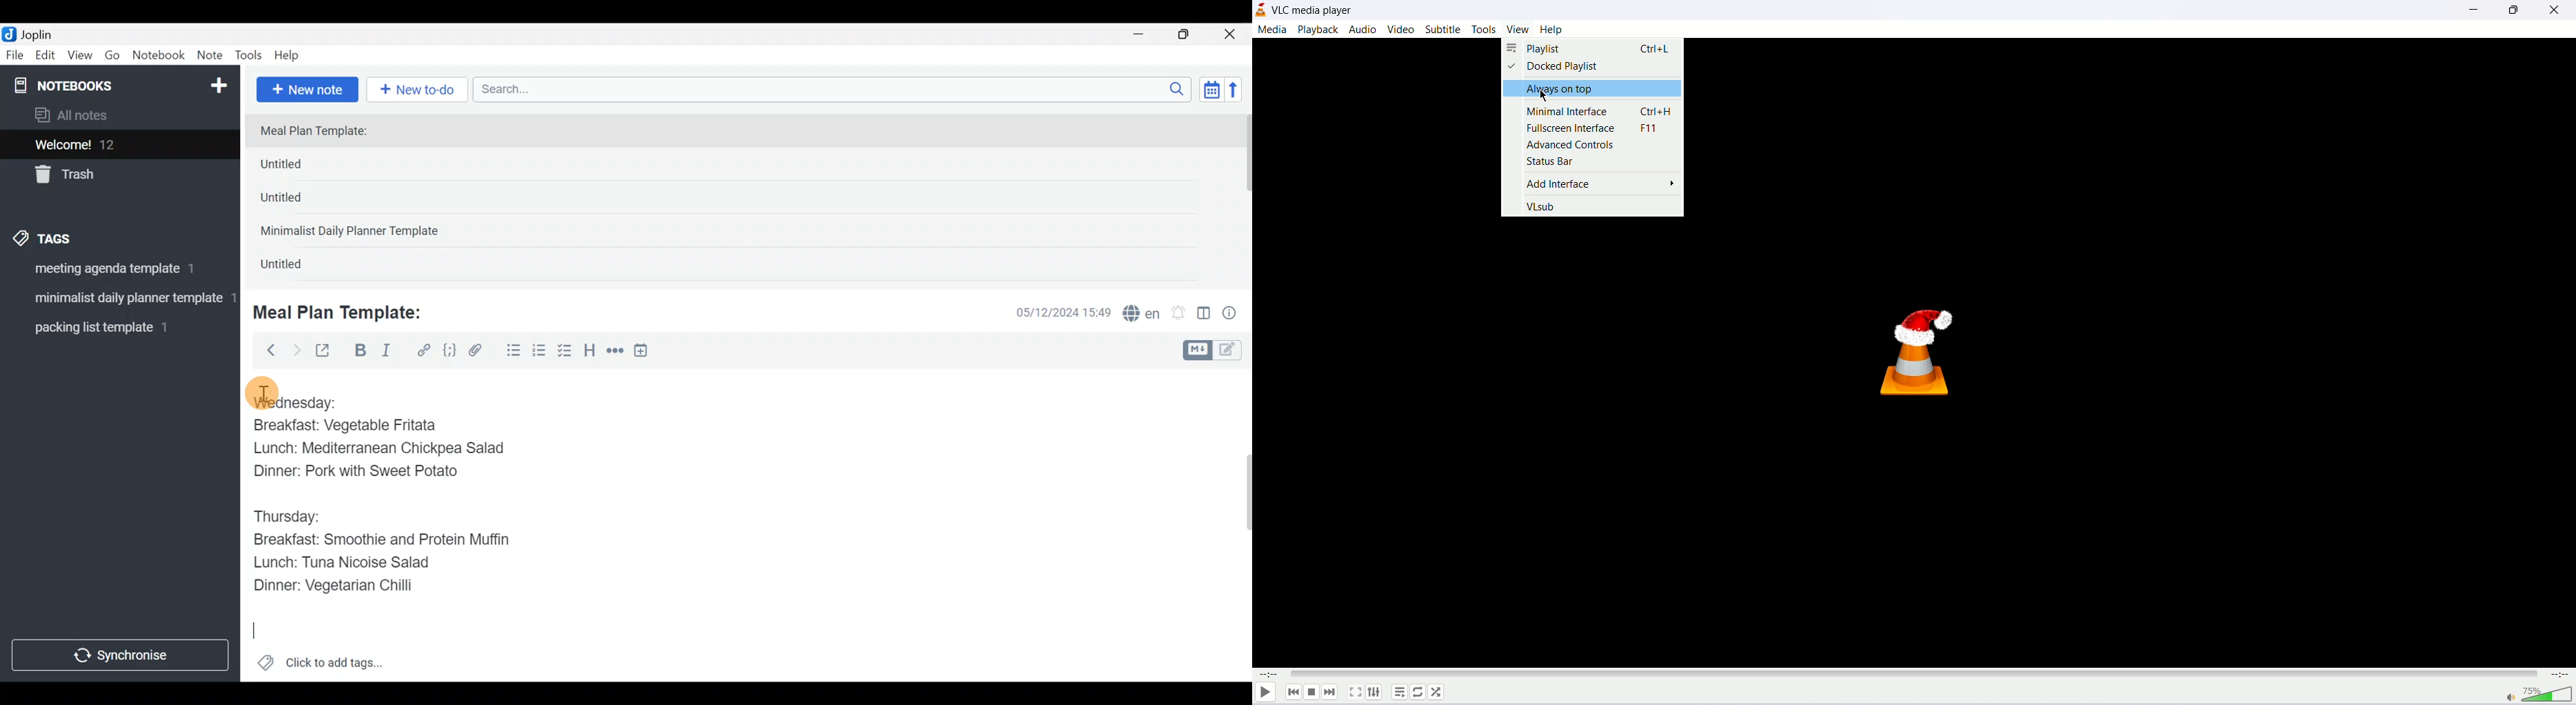 This screenshot has width=2576, height=728. I want to click on cursor, so click(261, 394).